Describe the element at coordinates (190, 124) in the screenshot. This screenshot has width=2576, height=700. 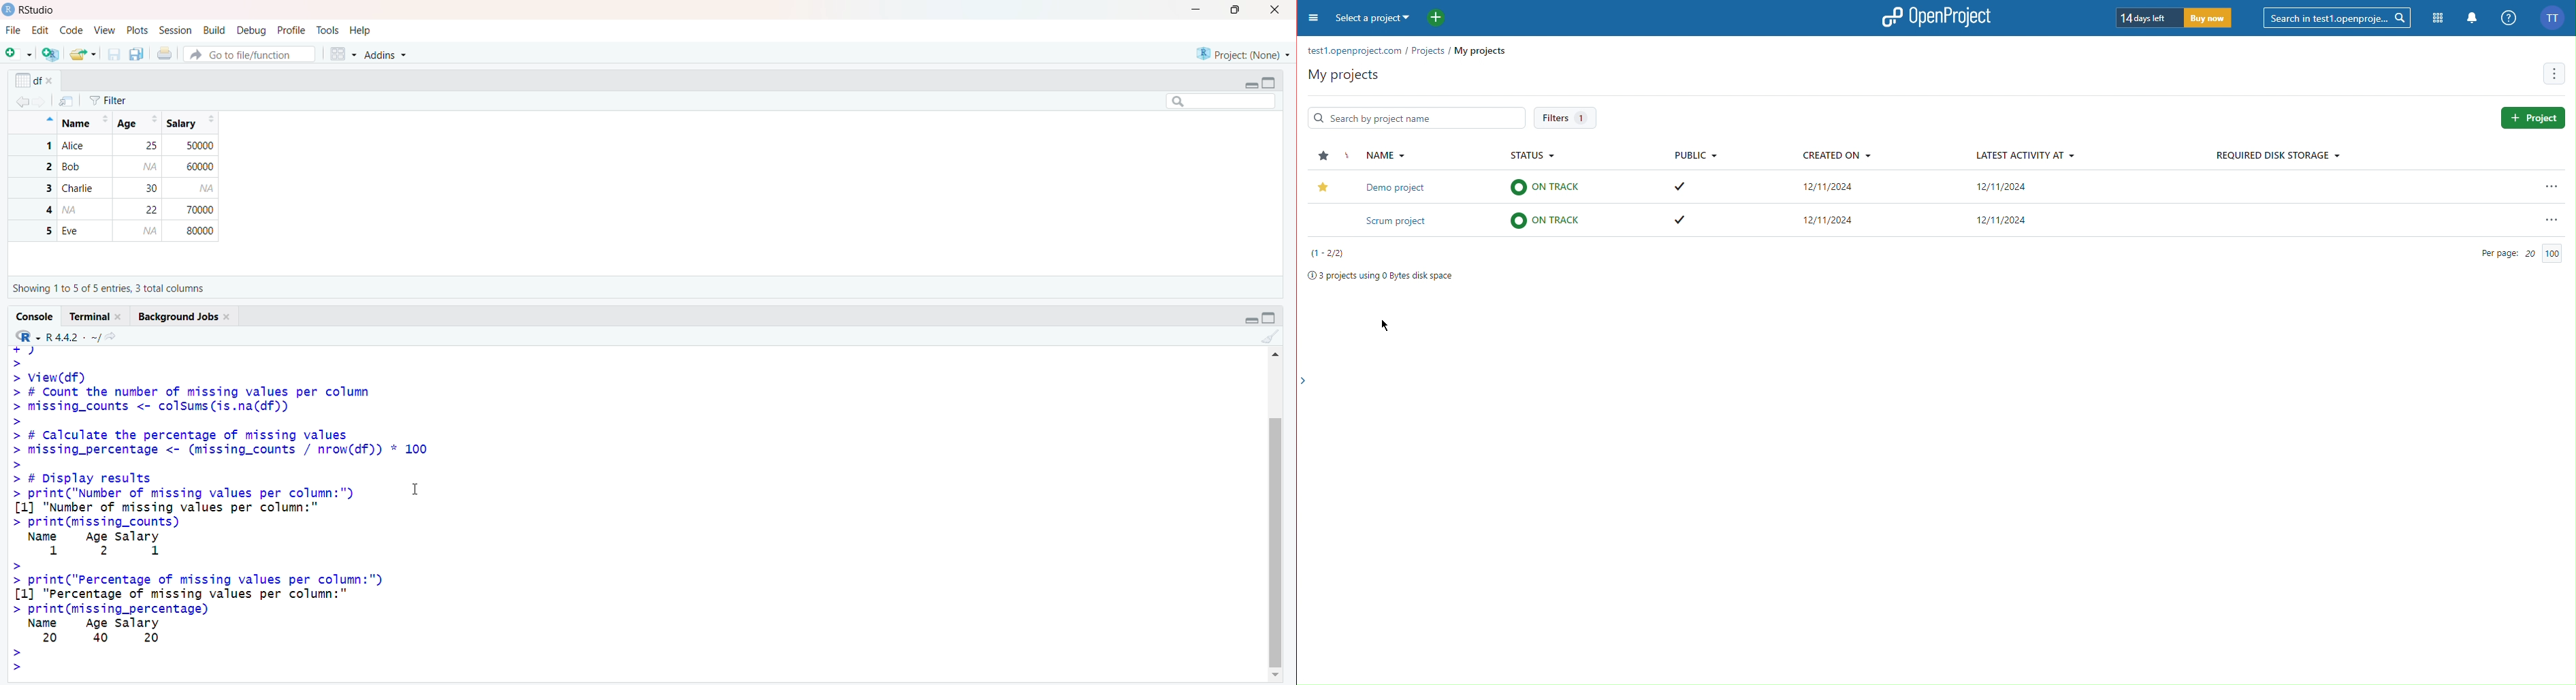
I see `Salary` at that location.